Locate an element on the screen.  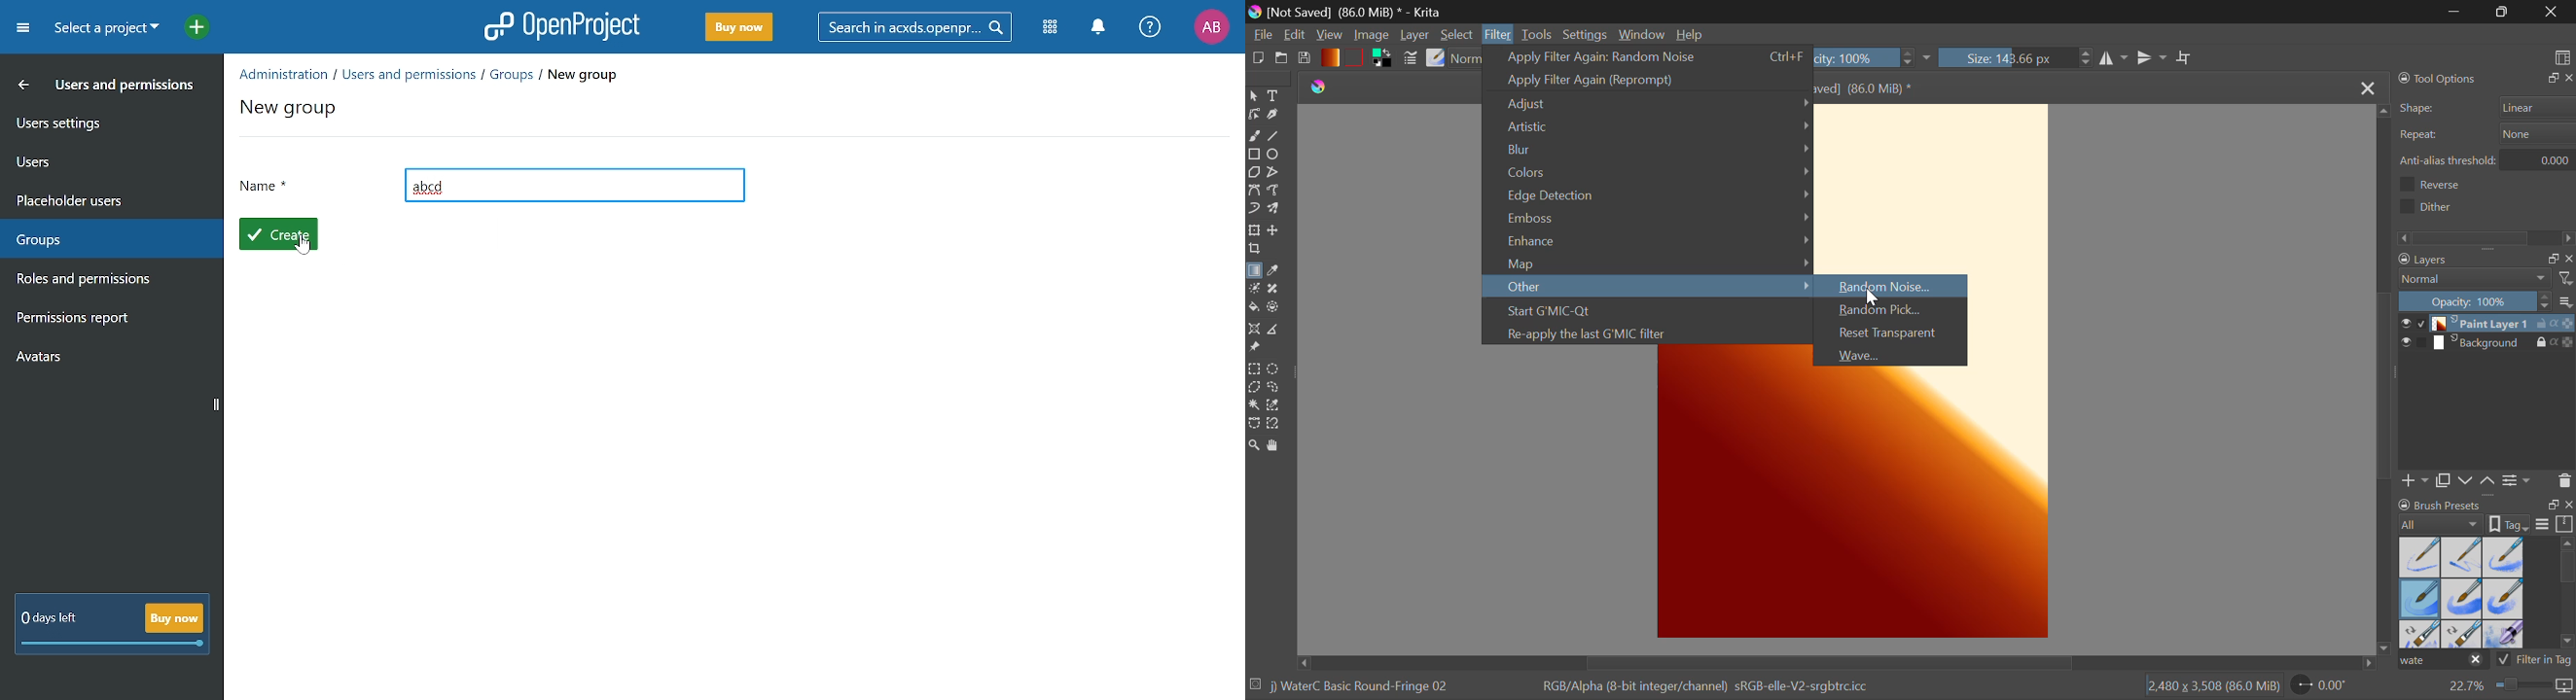
opacity scale is located at coordinates (2475, 301).